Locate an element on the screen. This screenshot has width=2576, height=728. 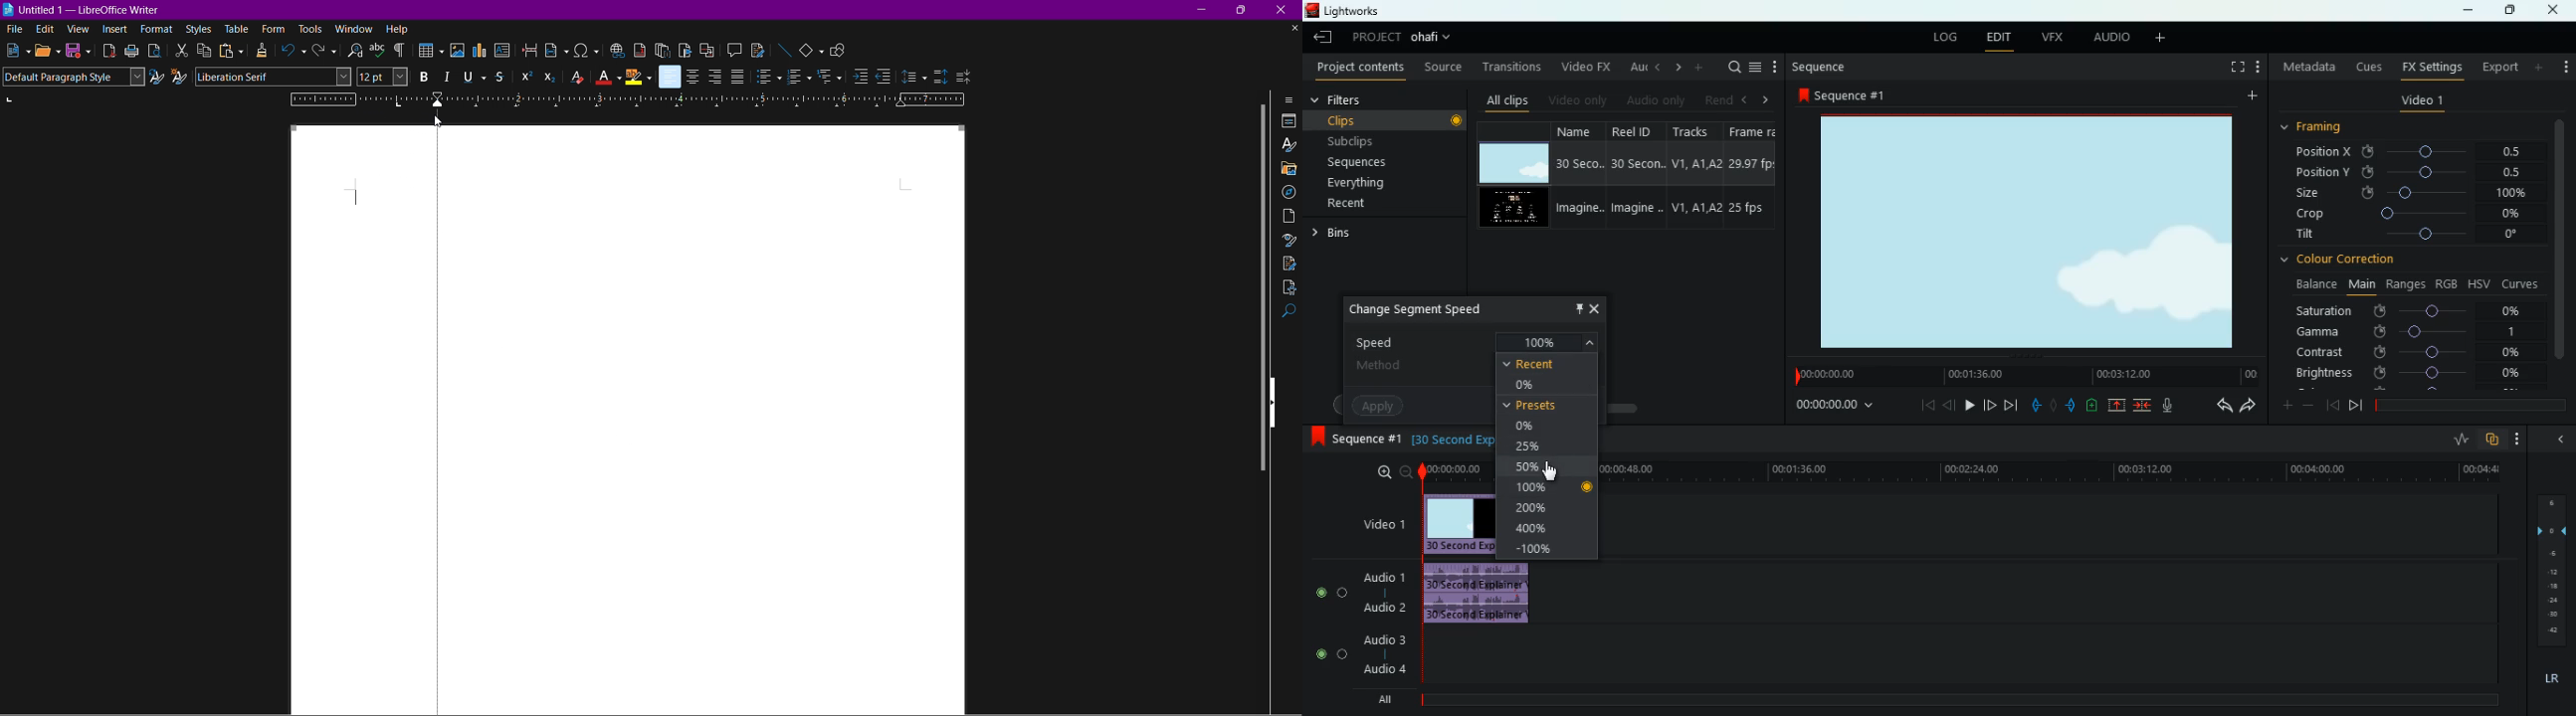
Insert Image is located at coordinates (458, 51).